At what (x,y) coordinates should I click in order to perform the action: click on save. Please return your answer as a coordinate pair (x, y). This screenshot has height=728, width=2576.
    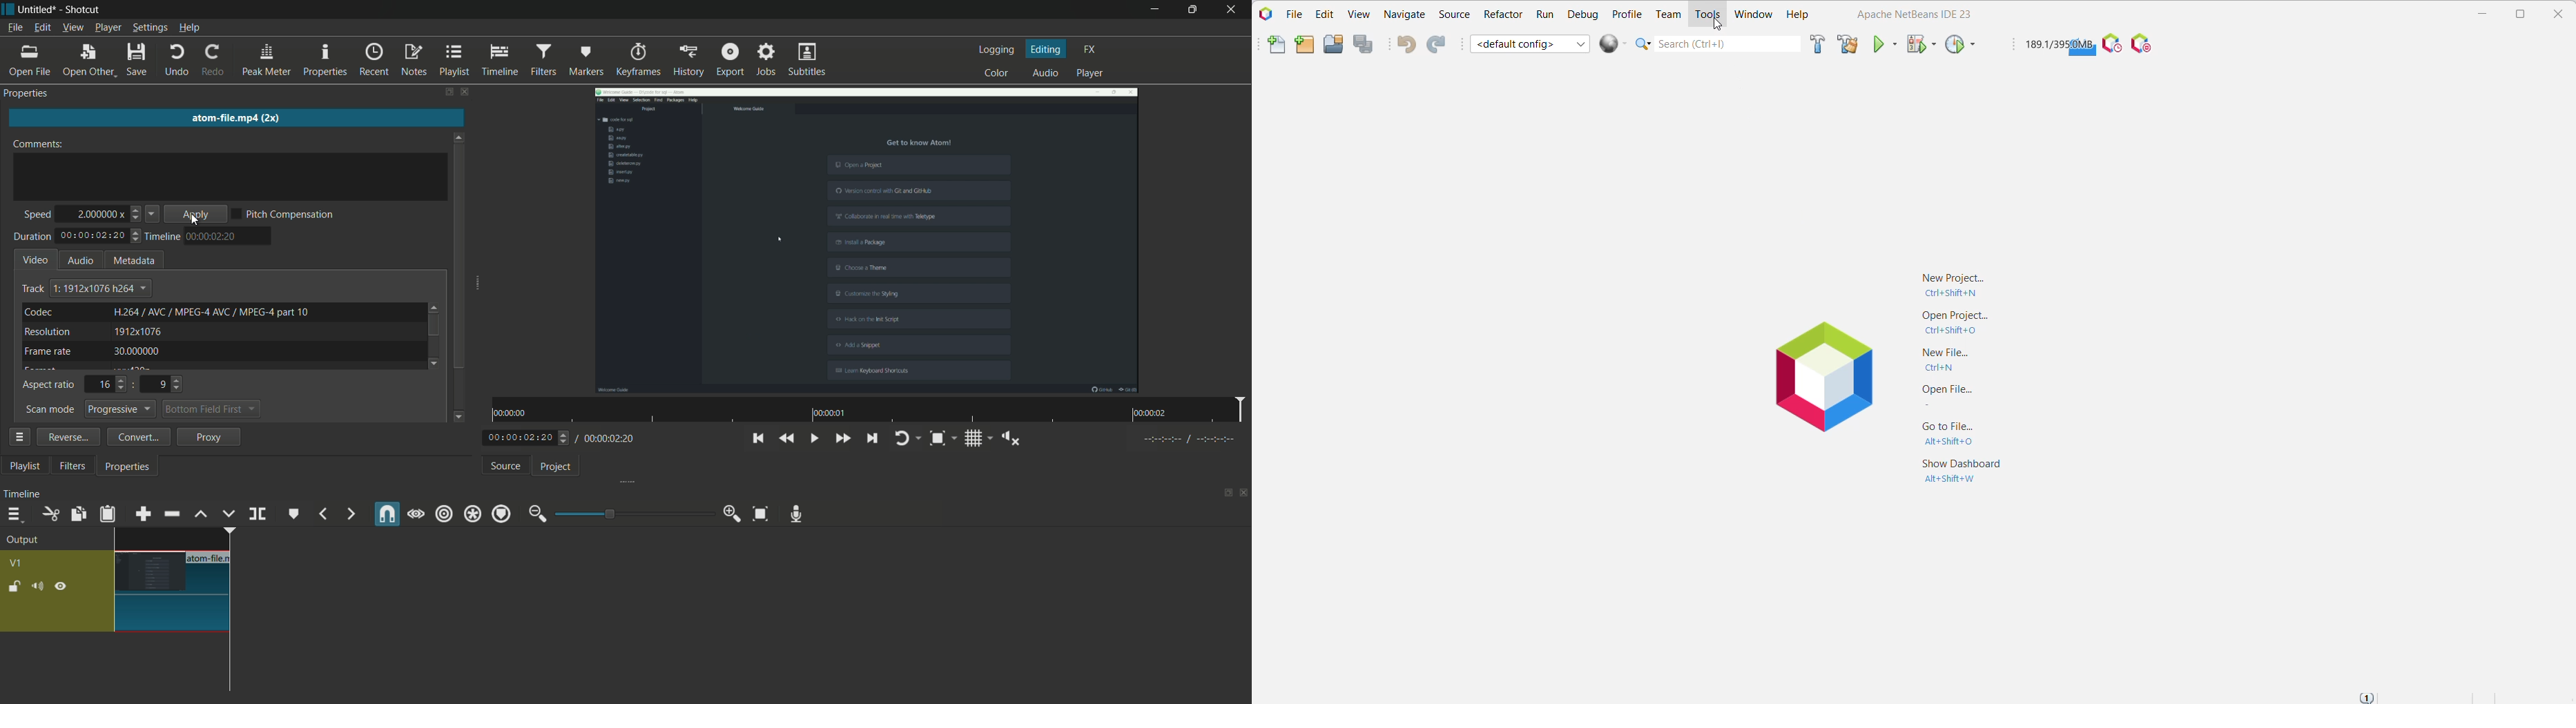
    Looking at the image, I should click on (138, 60).